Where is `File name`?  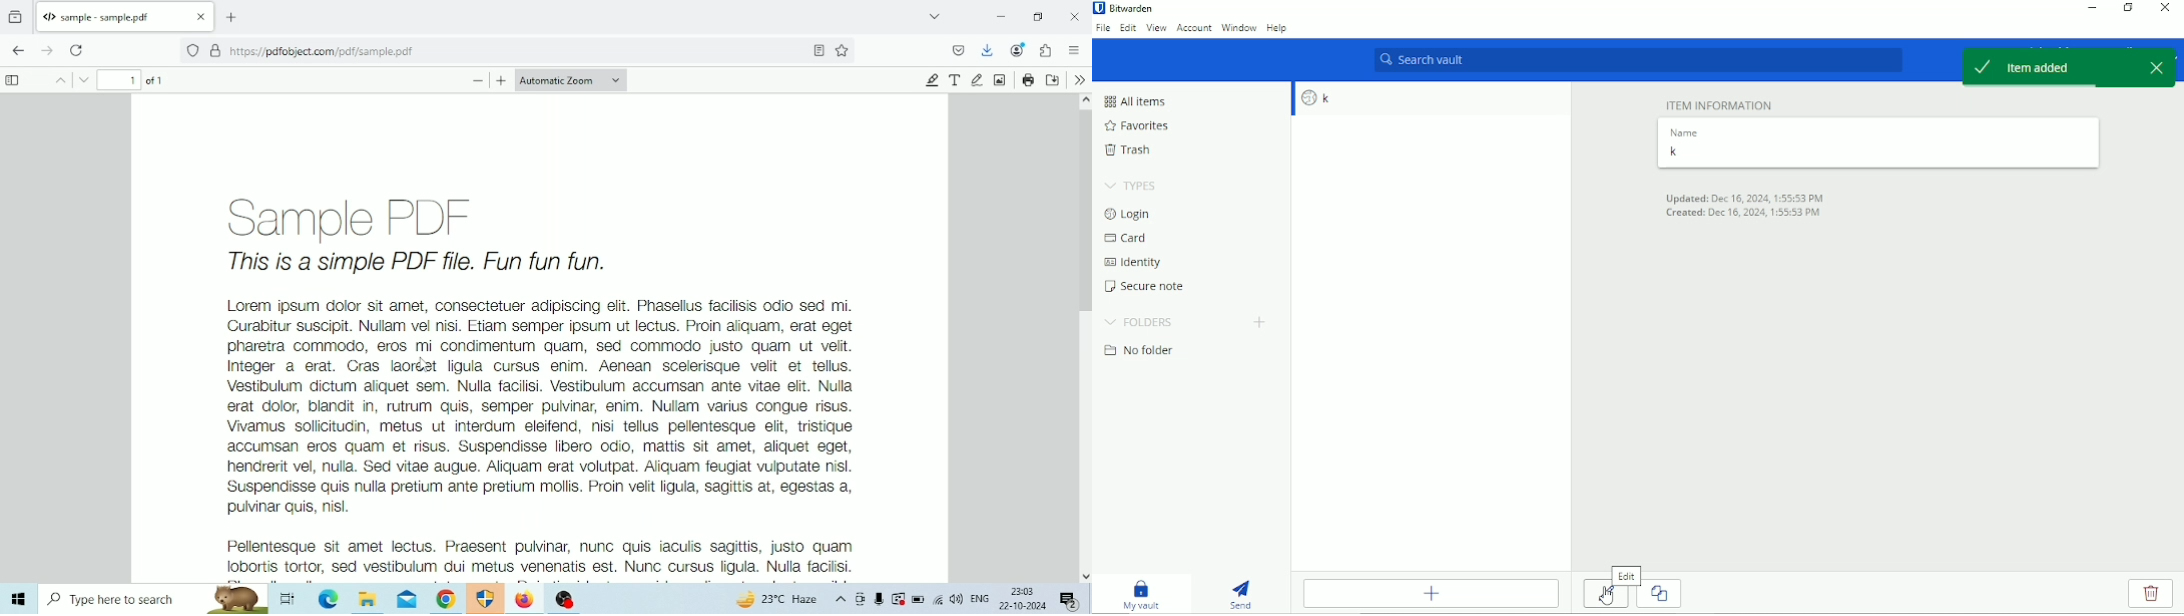 File name is located at coordinates (124, 17).